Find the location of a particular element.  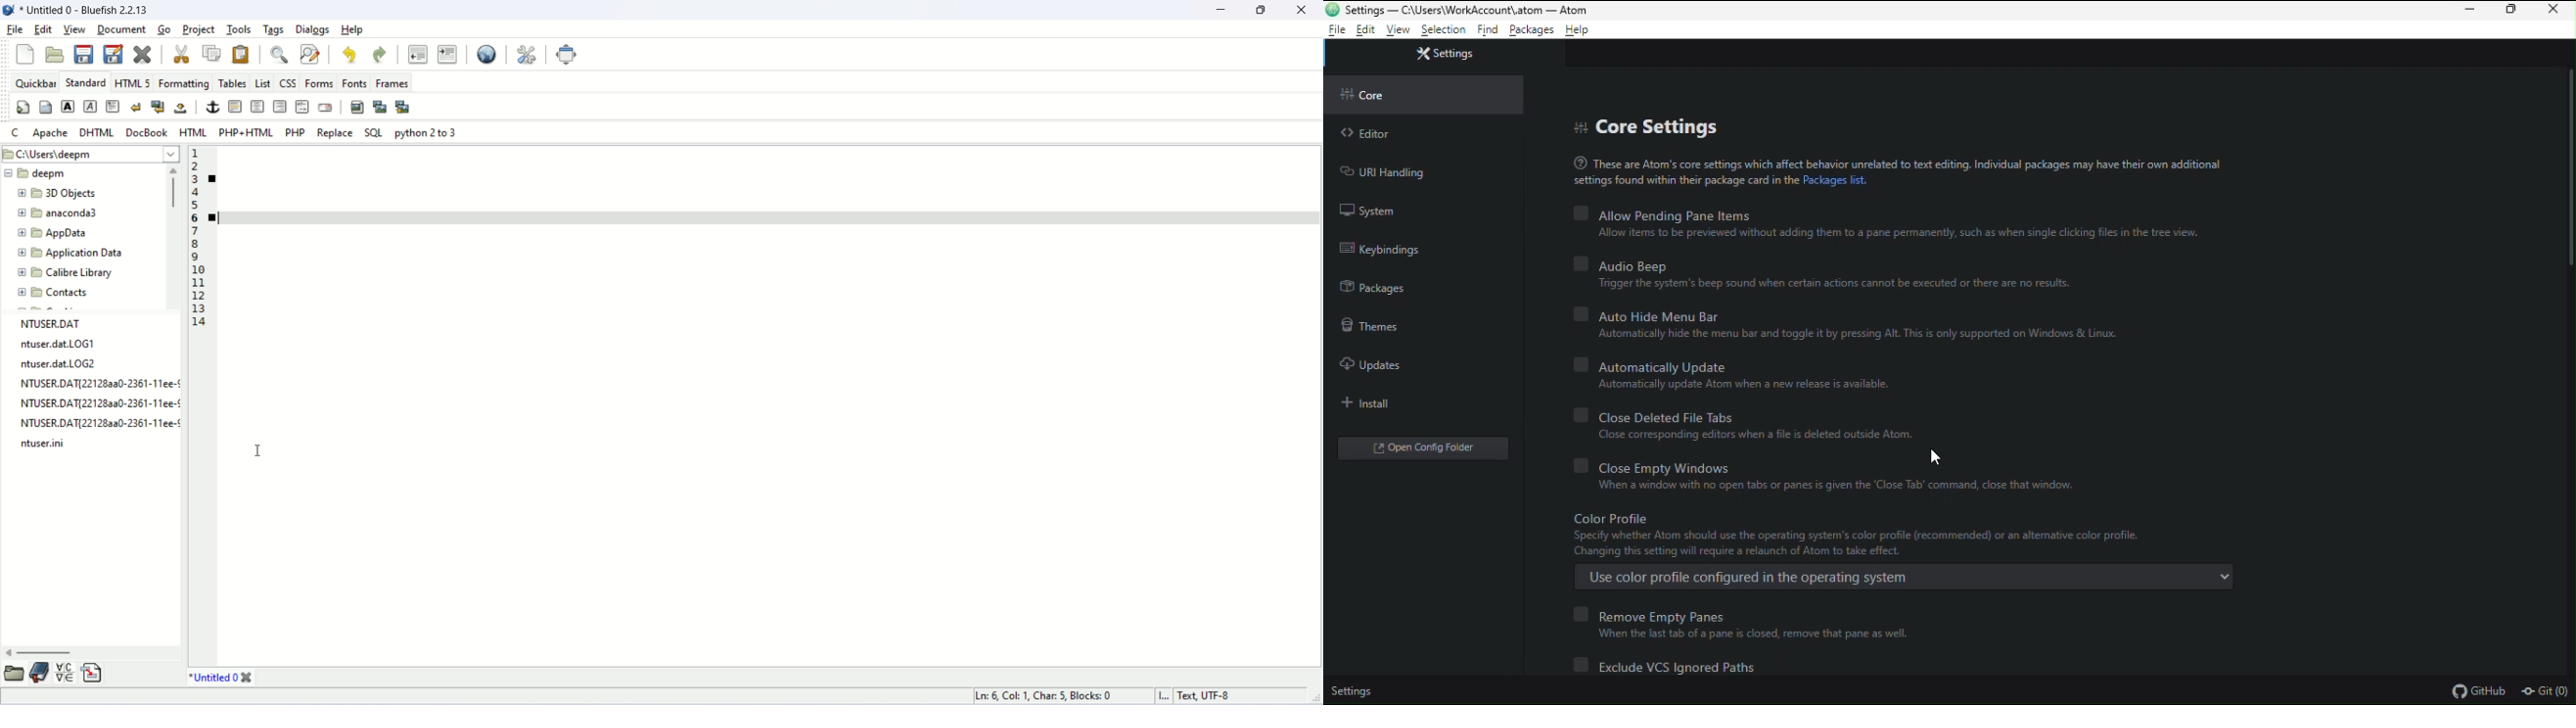

Core settings is located at coordinates (1665, 126).